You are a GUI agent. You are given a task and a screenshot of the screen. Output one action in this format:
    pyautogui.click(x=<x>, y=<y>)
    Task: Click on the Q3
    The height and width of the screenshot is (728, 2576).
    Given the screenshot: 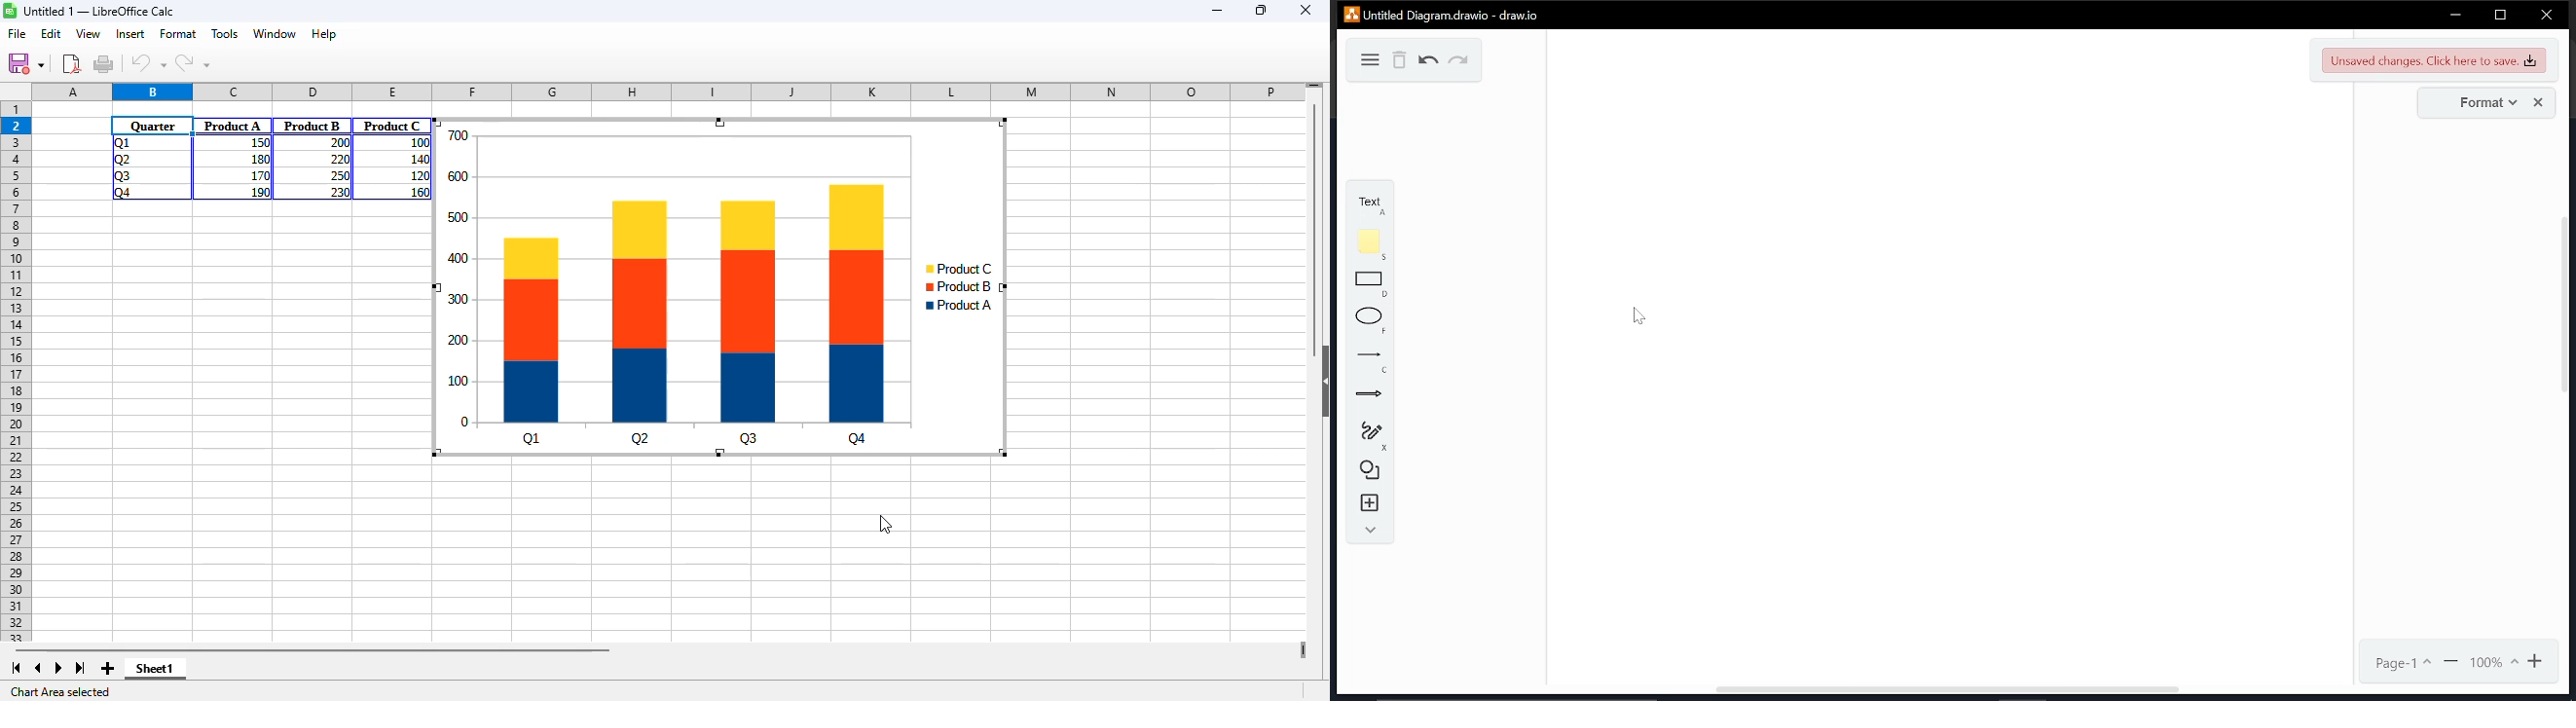 What is the action you would take?
    pyautogui.click(x=122, y=176)
    